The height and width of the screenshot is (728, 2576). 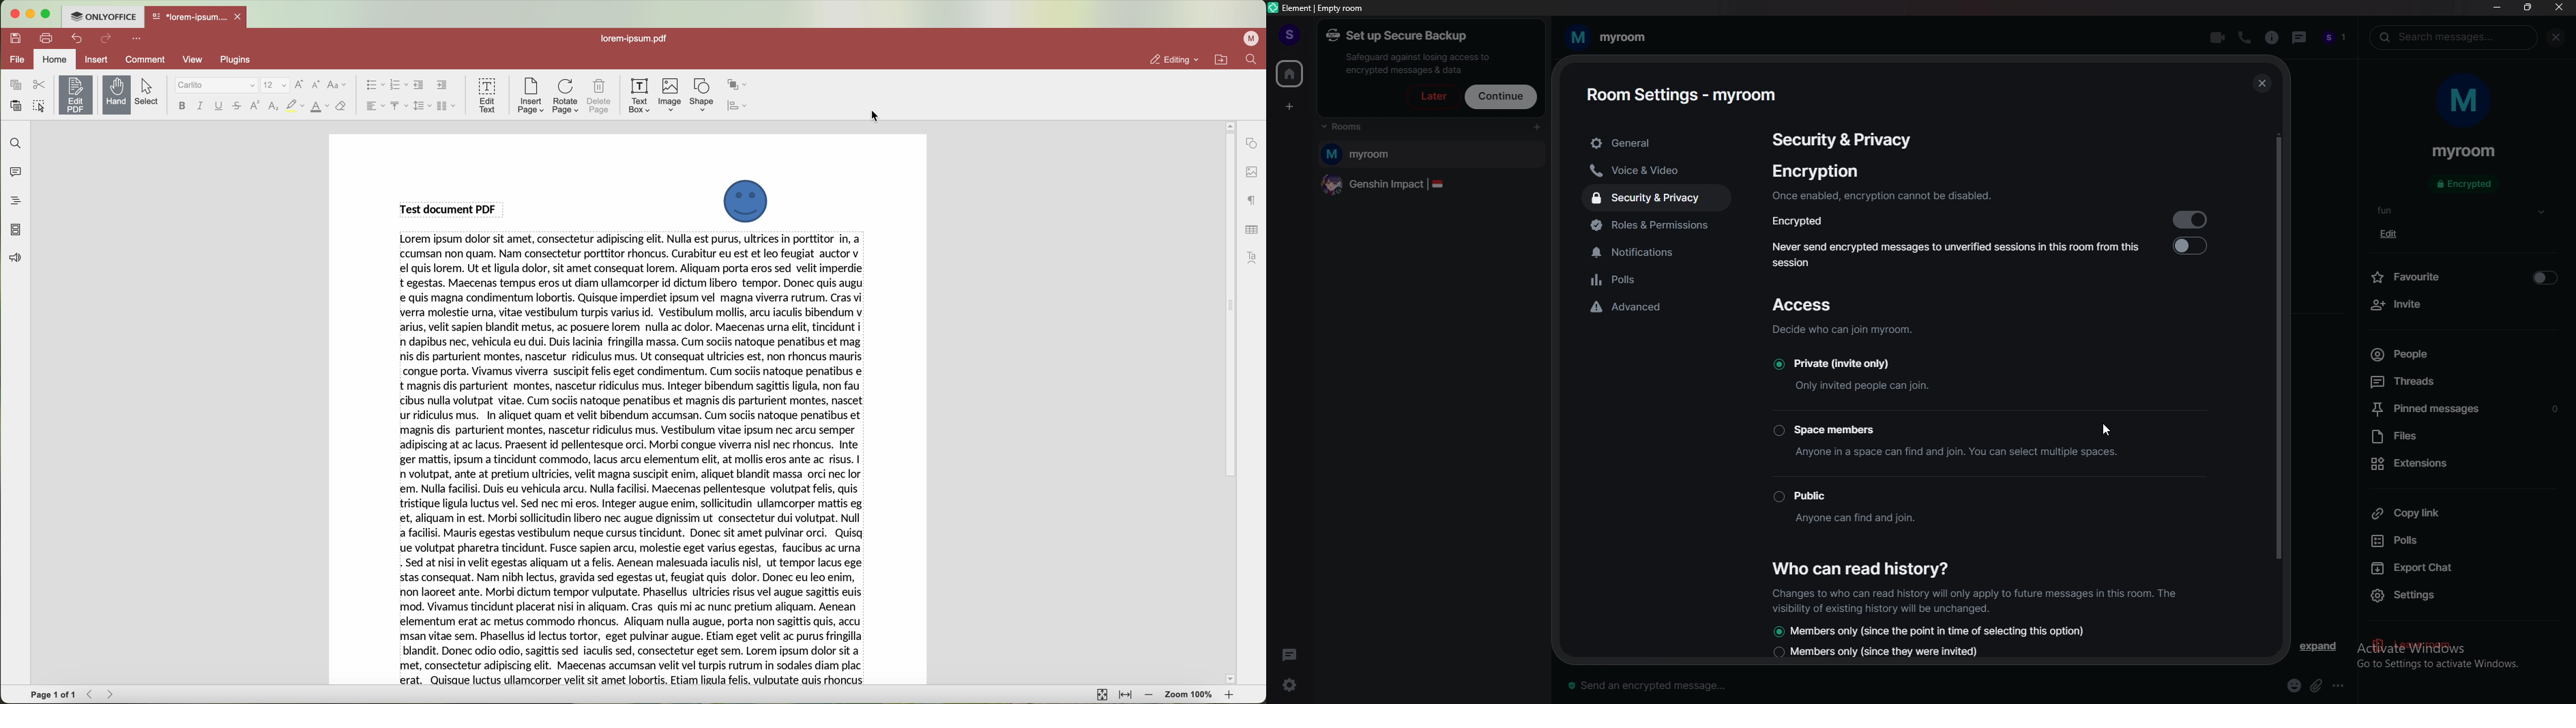 I want to click on decrement font size, so click(x=315, y=85).